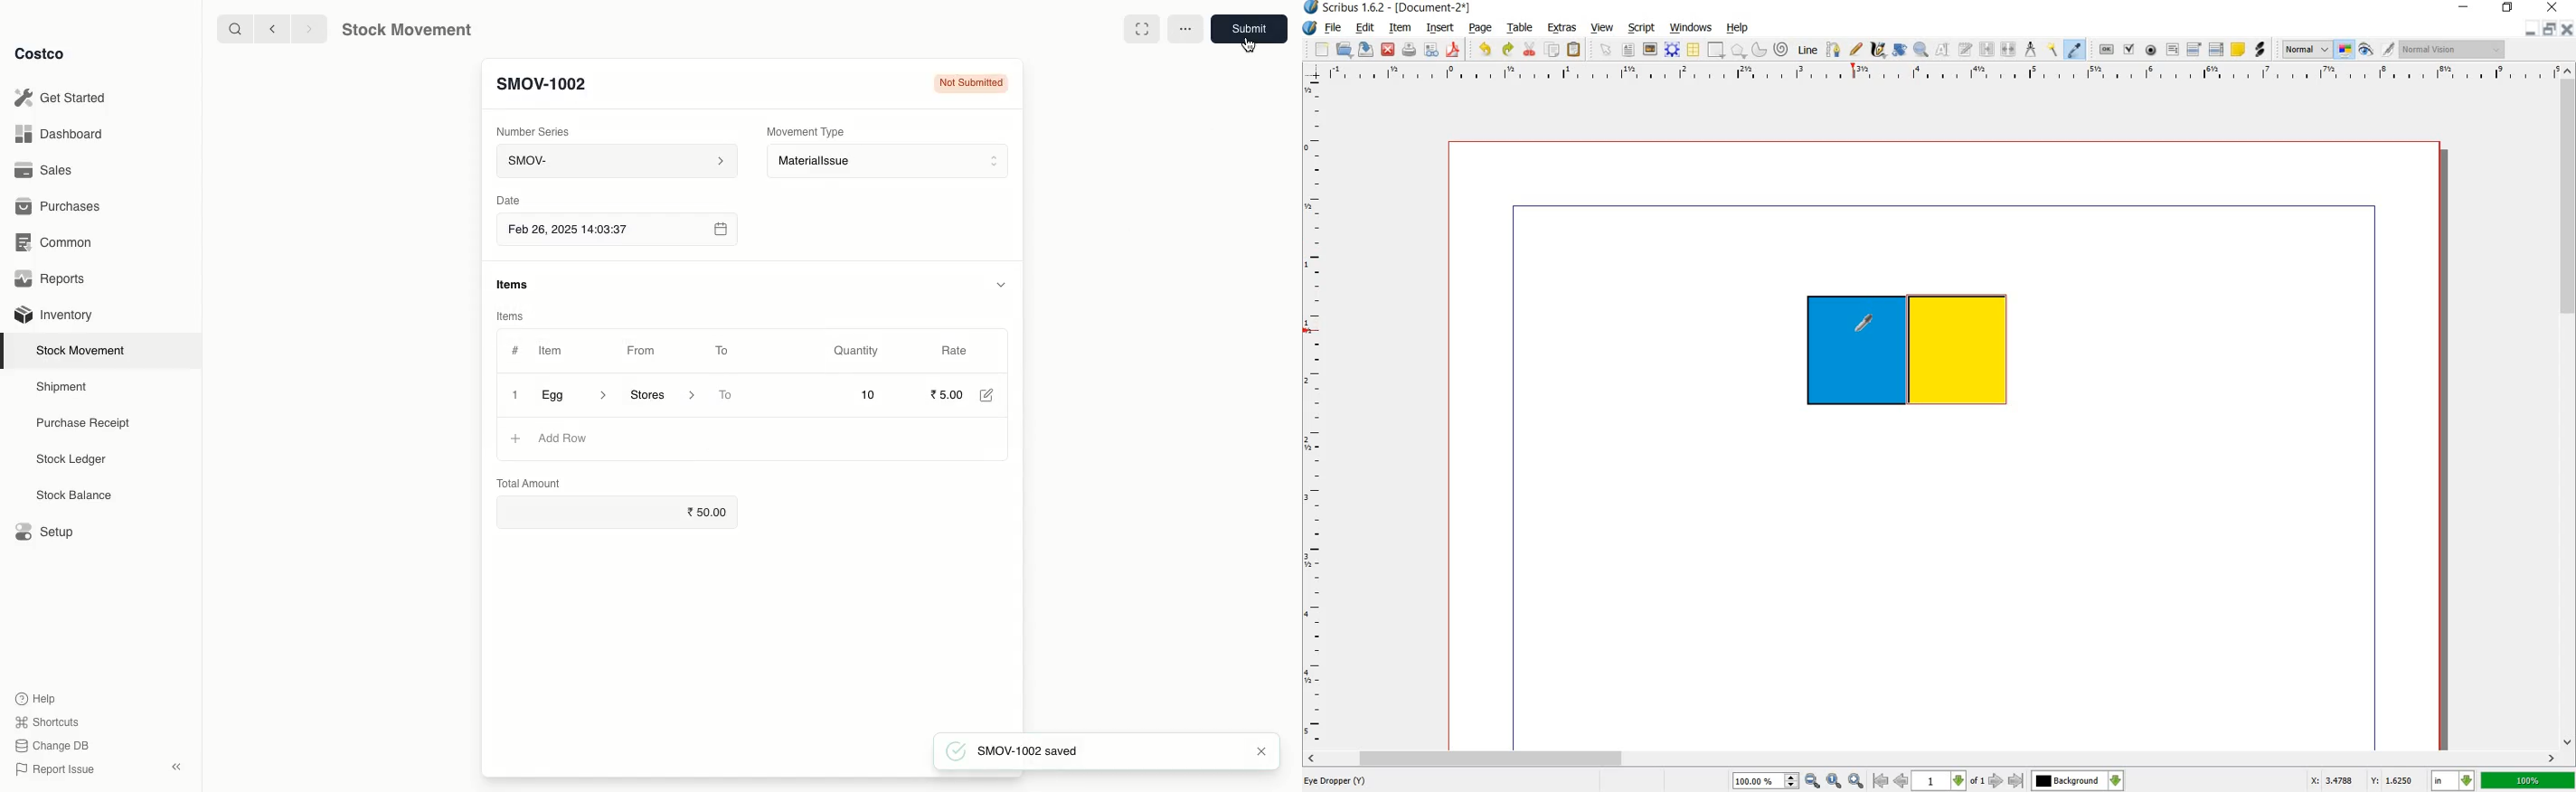  I want to click on polygon, so click(1738, 51).